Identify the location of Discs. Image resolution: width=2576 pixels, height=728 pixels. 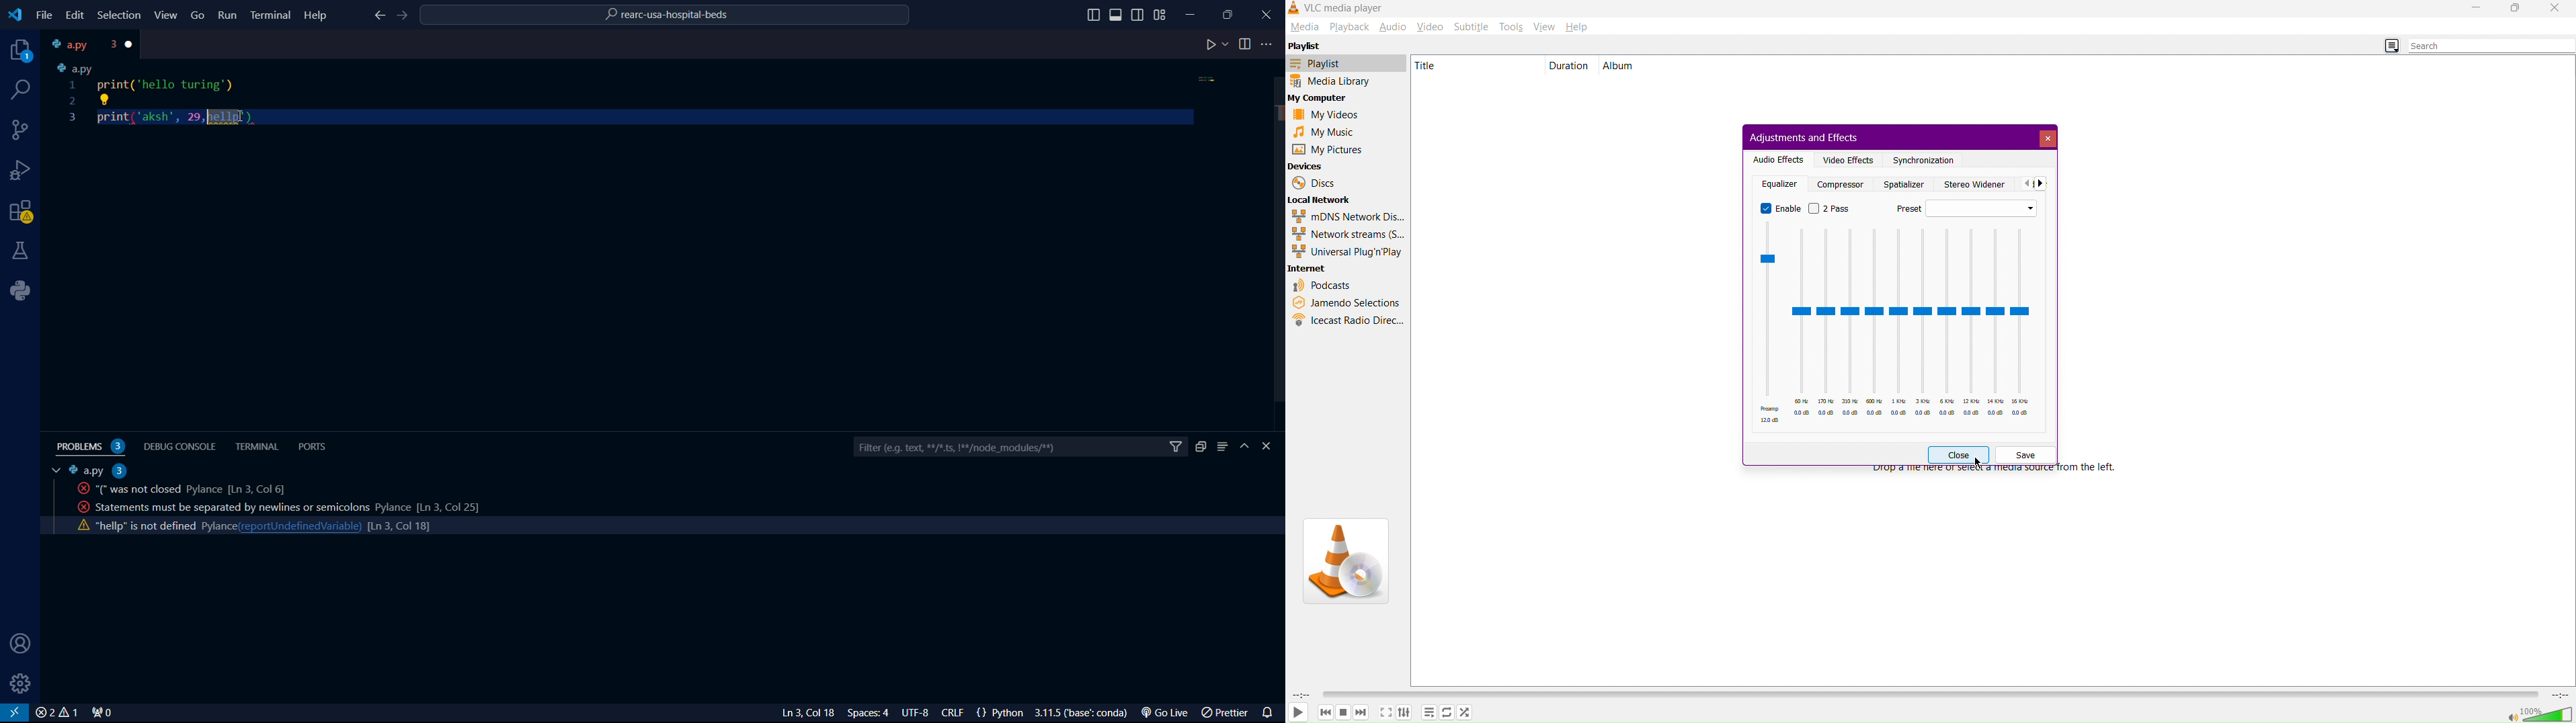
(1312, 182).